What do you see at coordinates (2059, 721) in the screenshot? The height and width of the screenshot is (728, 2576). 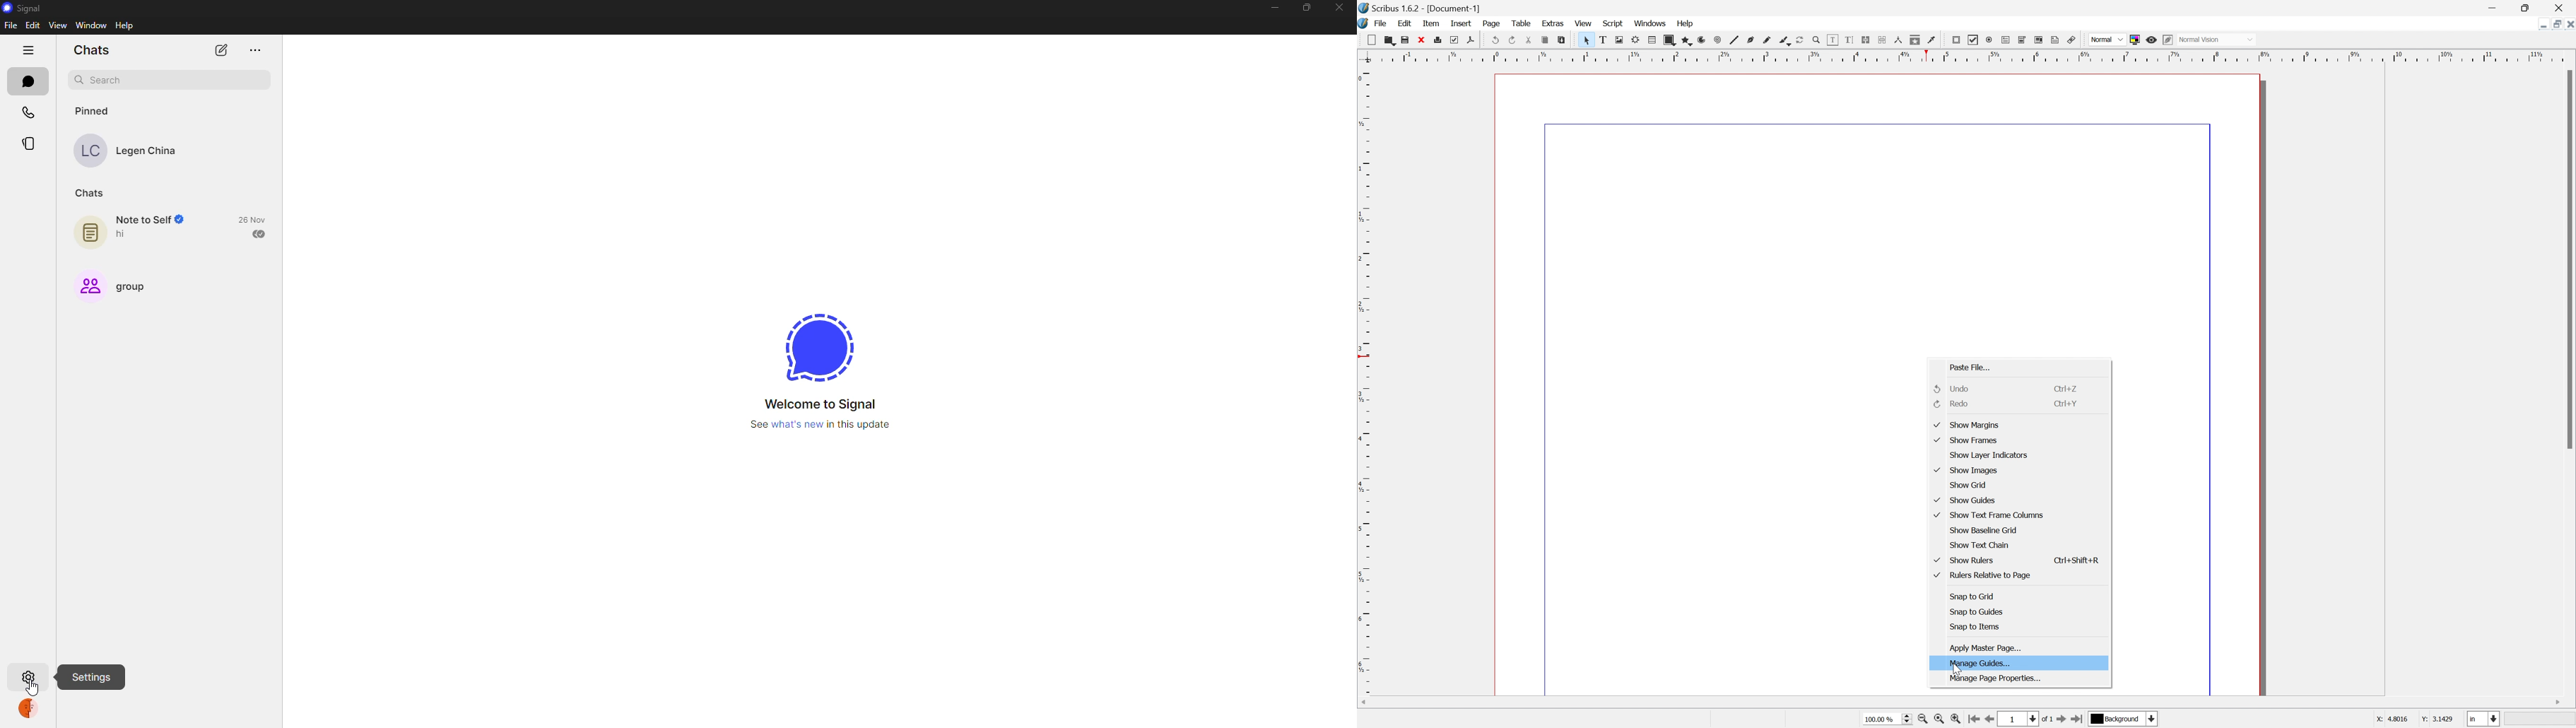 I see `go to next page` at bounding box center [2059, 721].